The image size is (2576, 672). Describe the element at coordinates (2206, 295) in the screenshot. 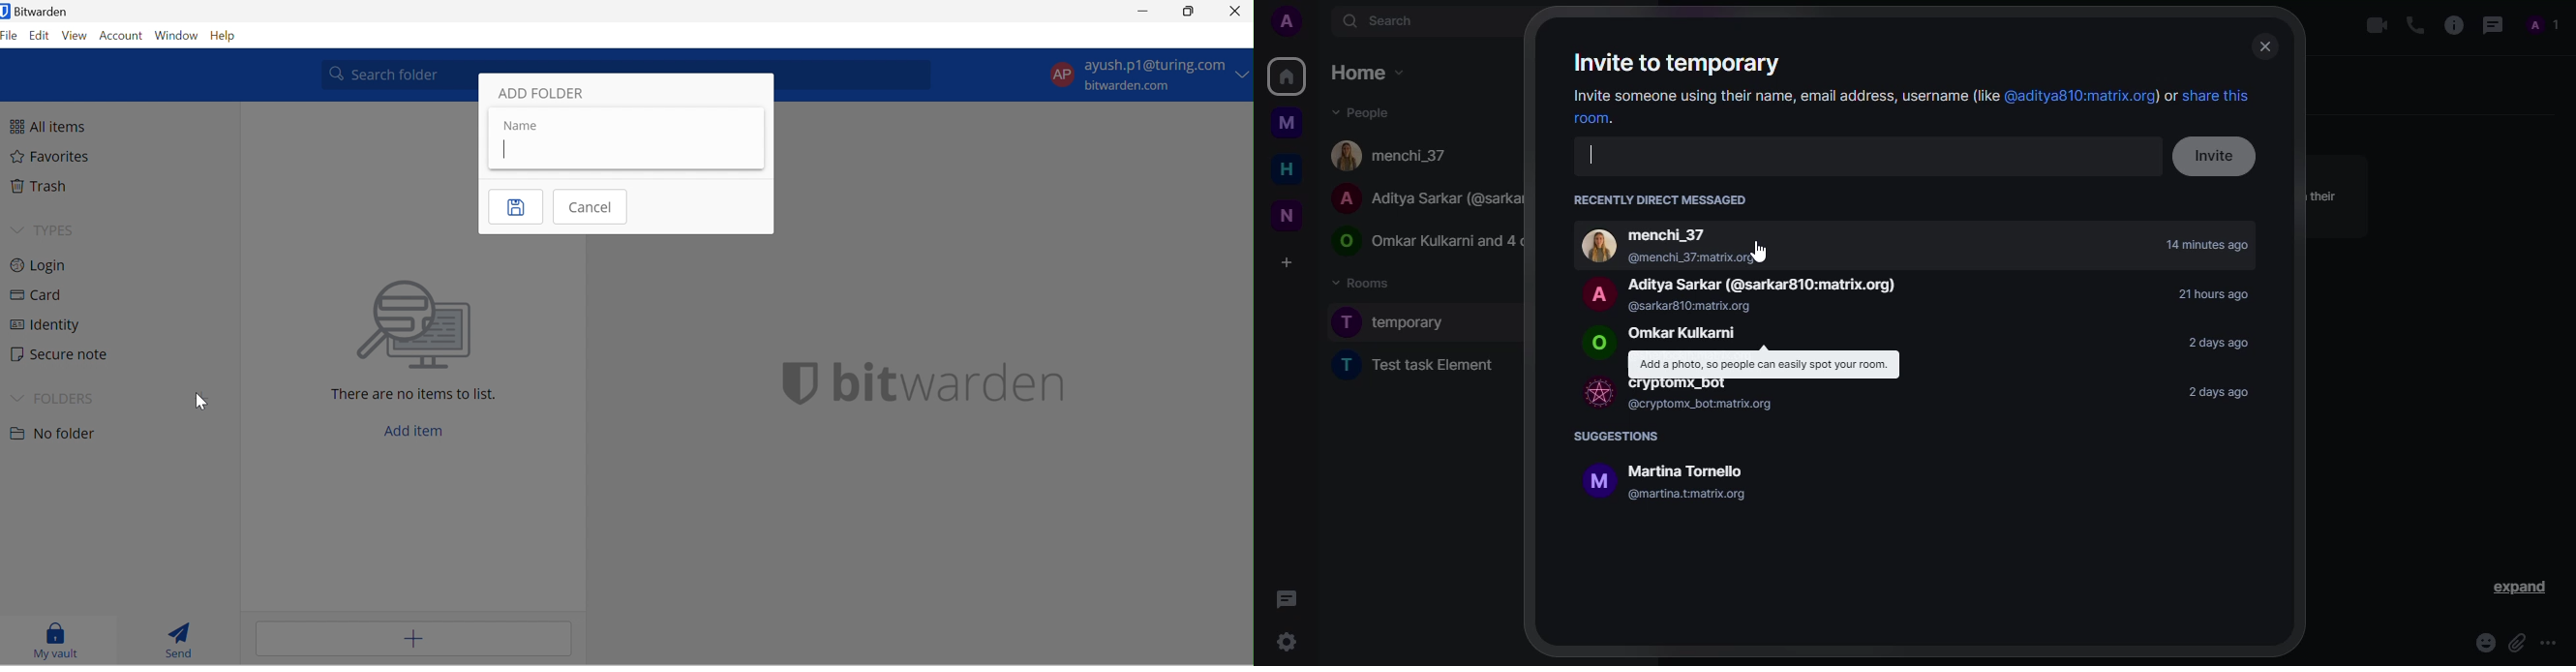

I see `21 hours ago` at that location.